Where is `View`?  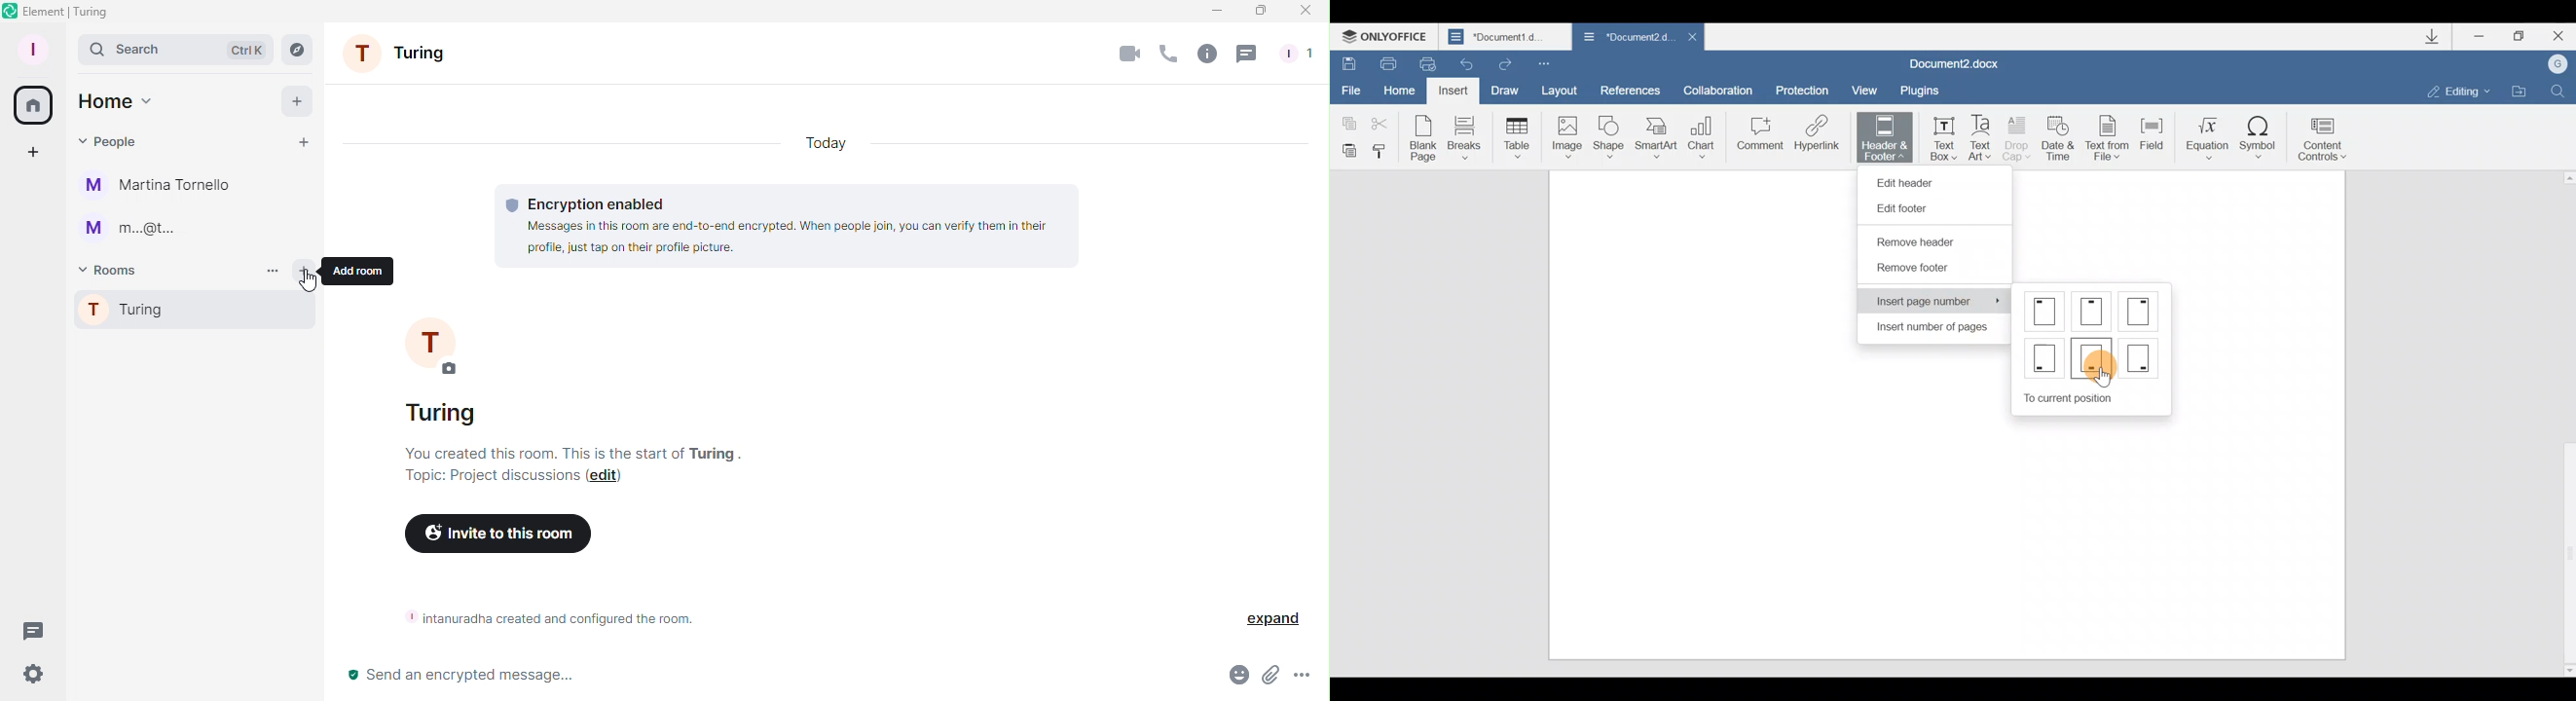 View is located at coordinates (1867, 88).